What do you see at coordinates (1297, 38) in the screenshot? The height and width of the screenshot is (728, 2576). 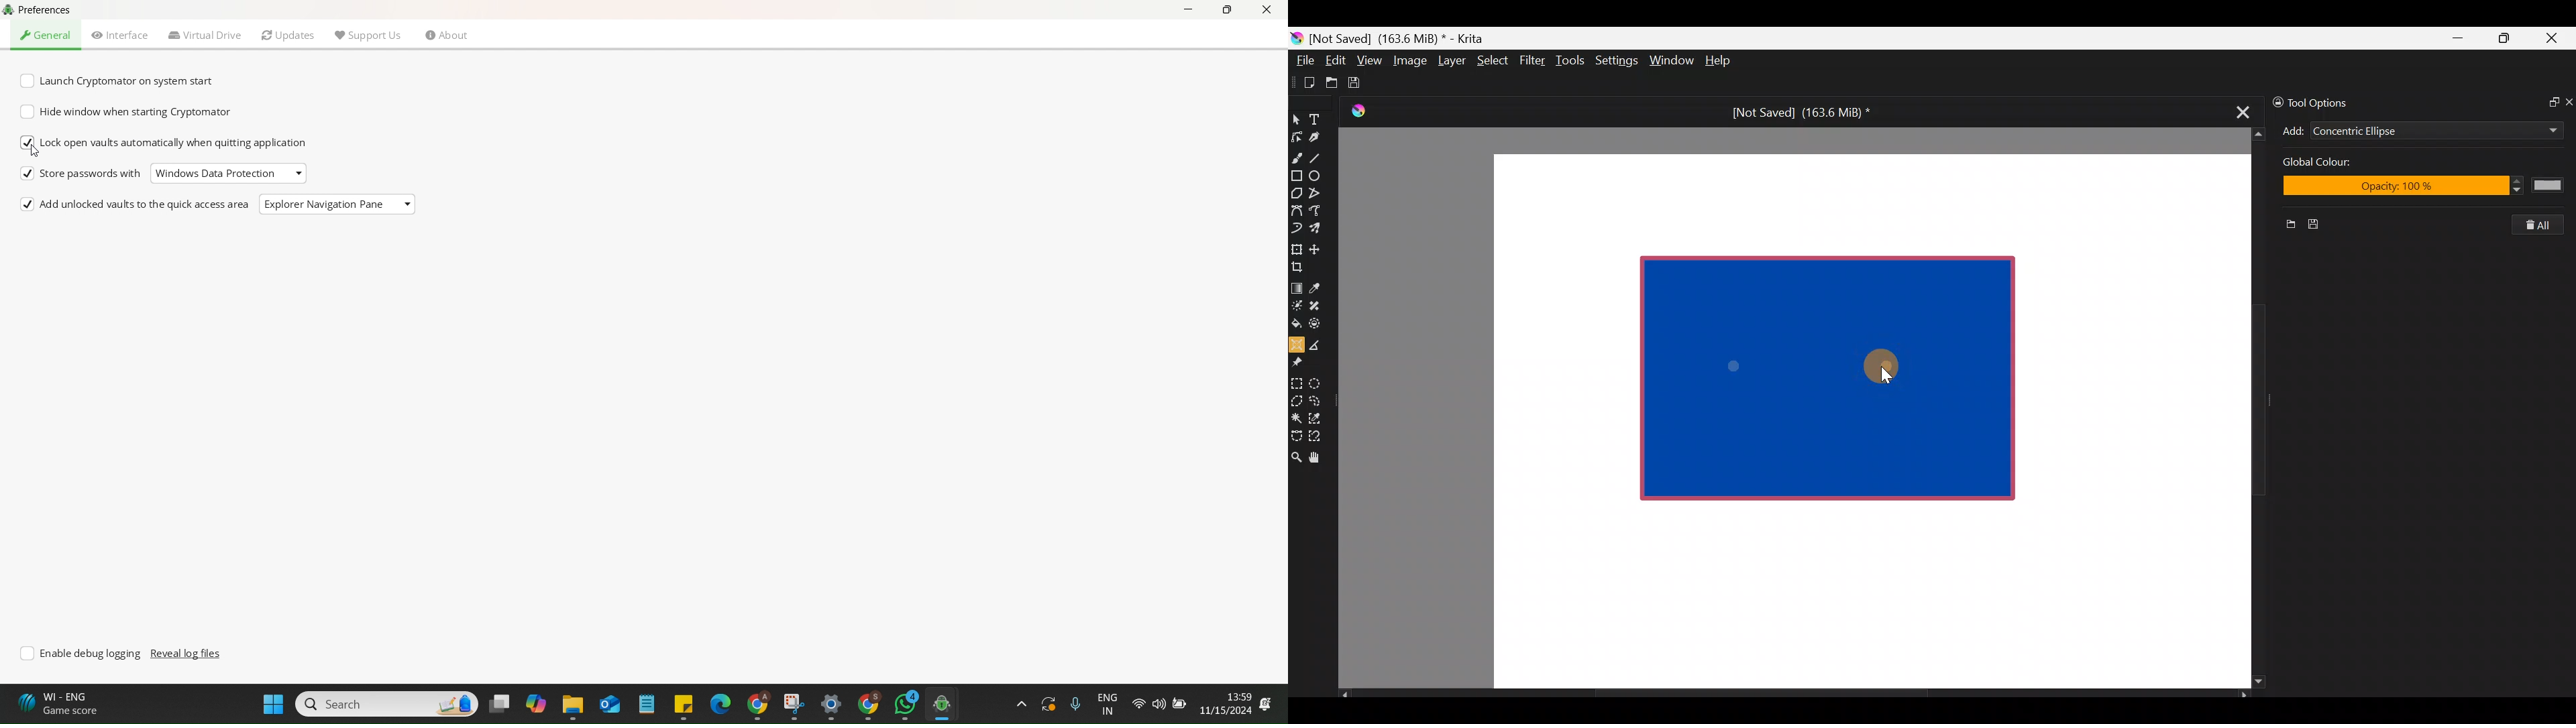 I see `Krita logo` at bounding box center [1297, 38].